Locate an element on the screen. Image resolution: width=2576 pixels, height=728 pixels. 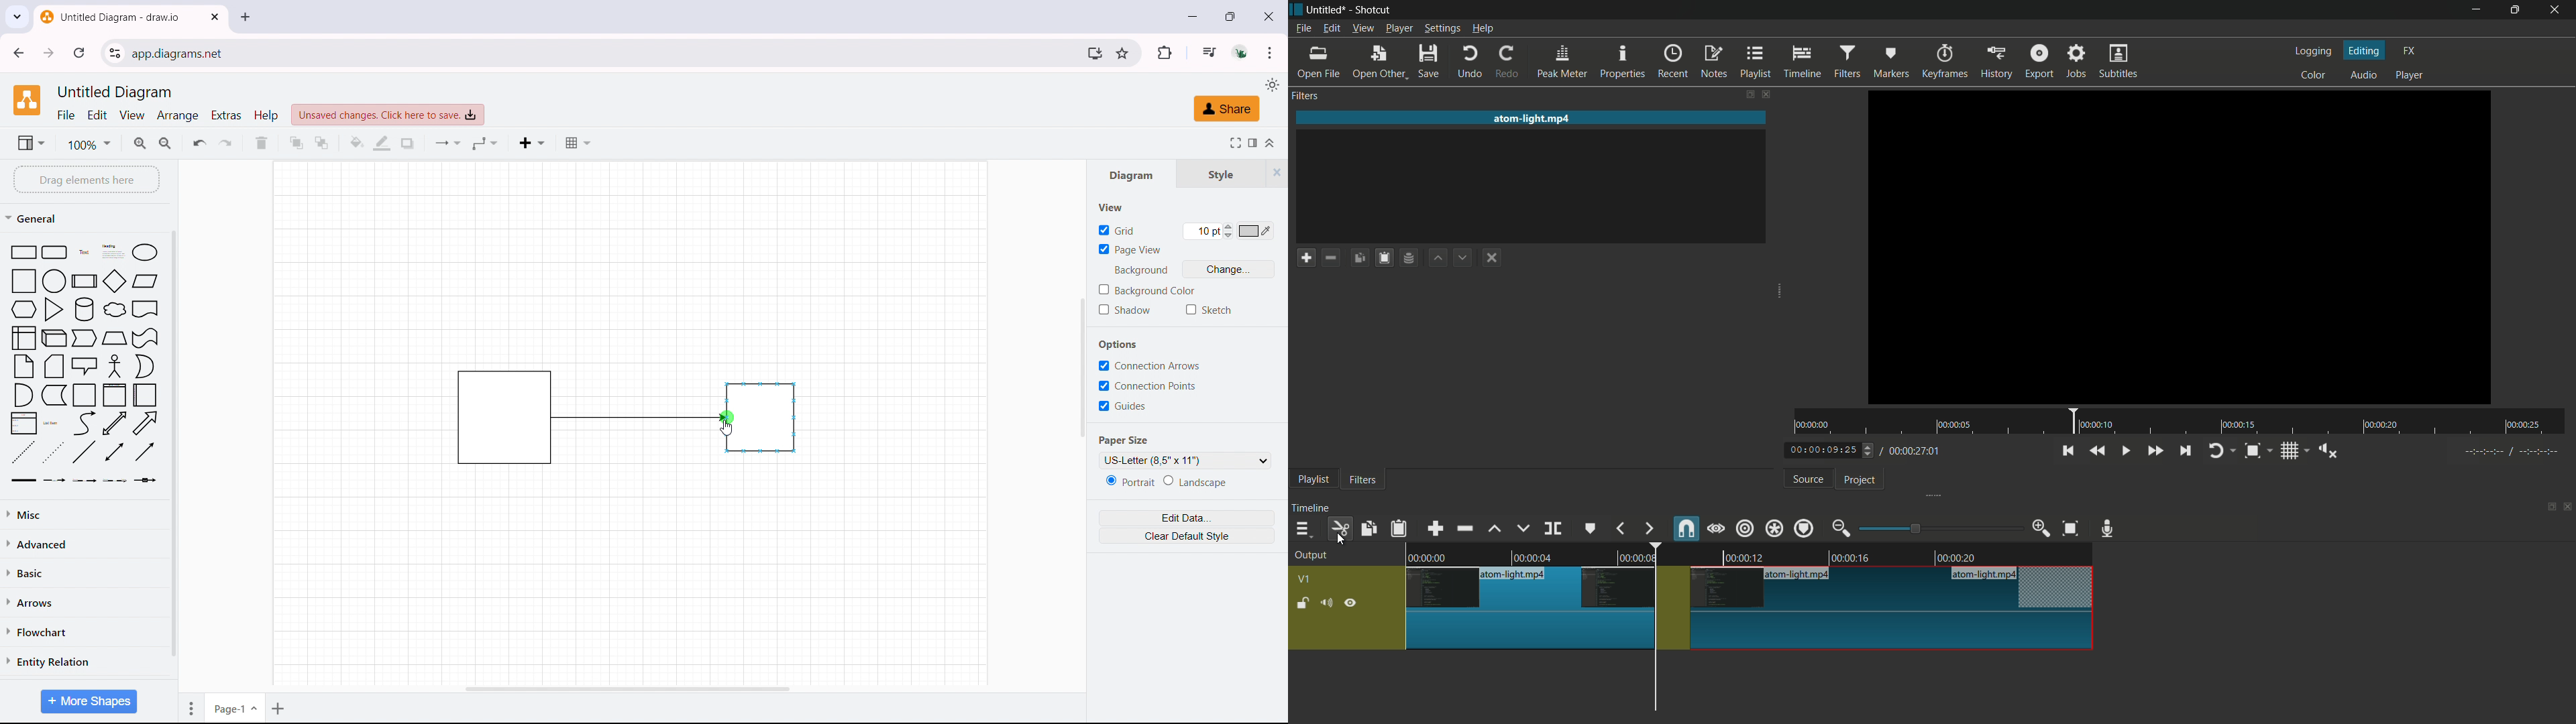
filters is located at coordinates (1307, 97).